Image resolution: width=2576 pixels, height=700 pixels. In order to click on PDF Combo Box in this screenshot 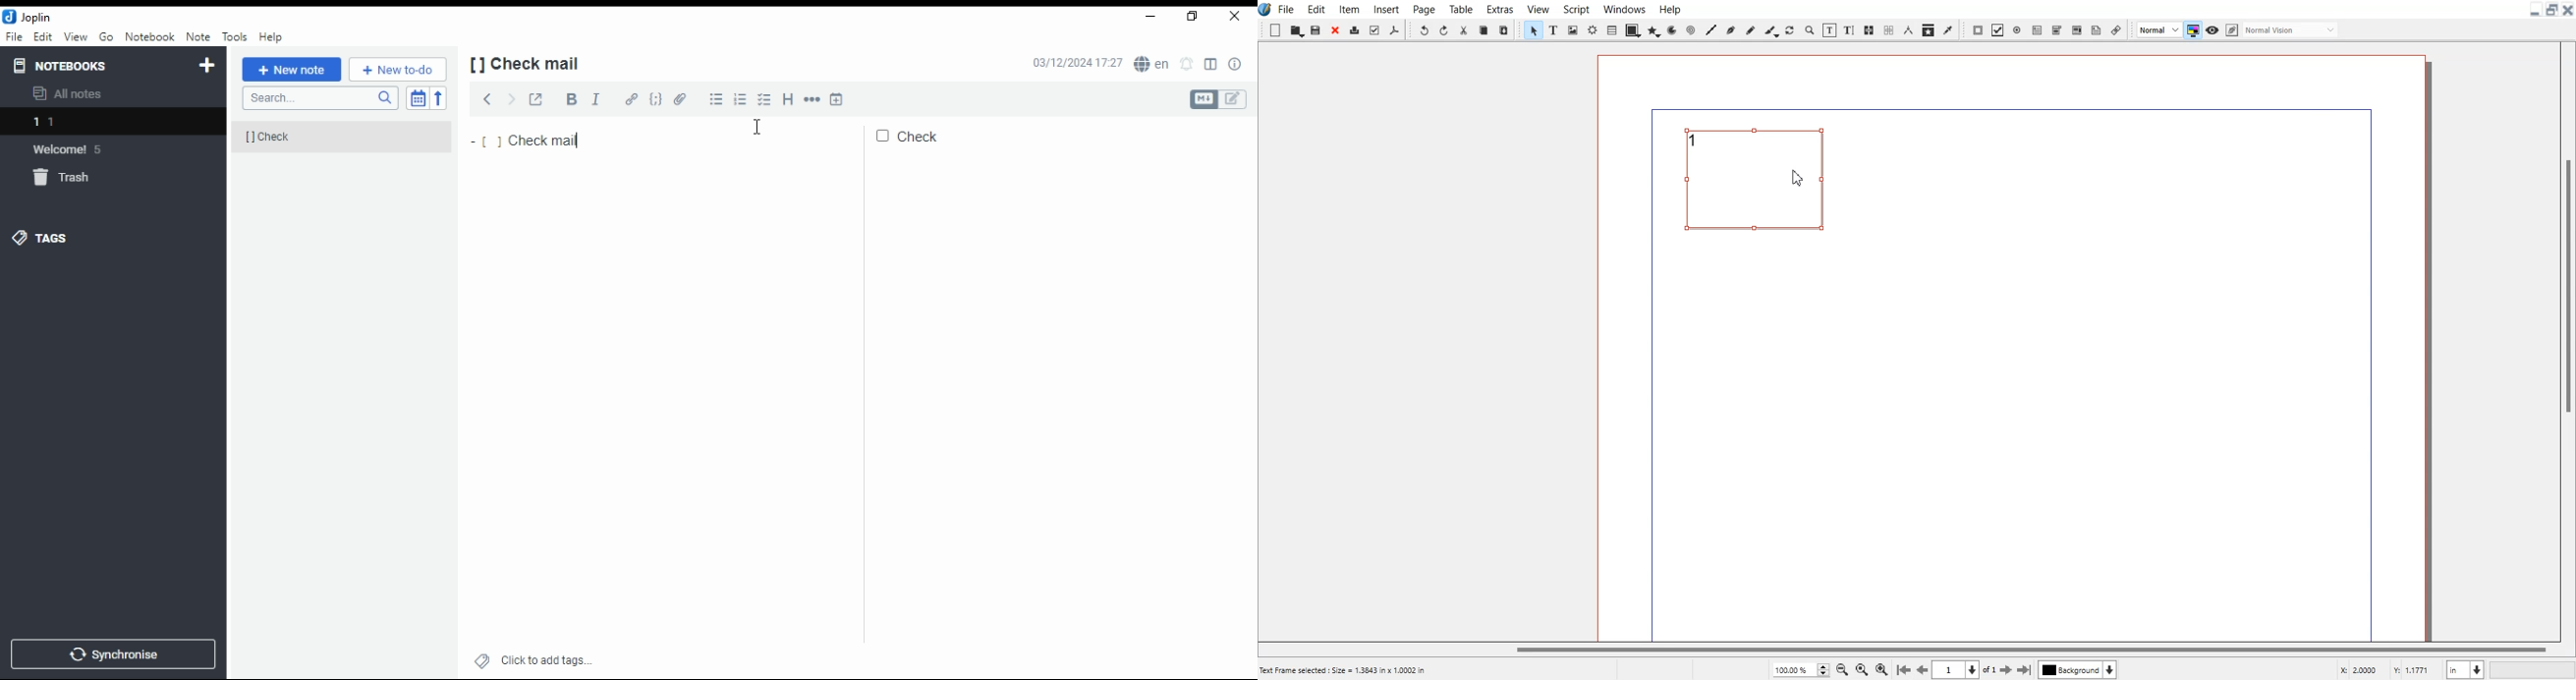, I will do `click(2058, 30)`.